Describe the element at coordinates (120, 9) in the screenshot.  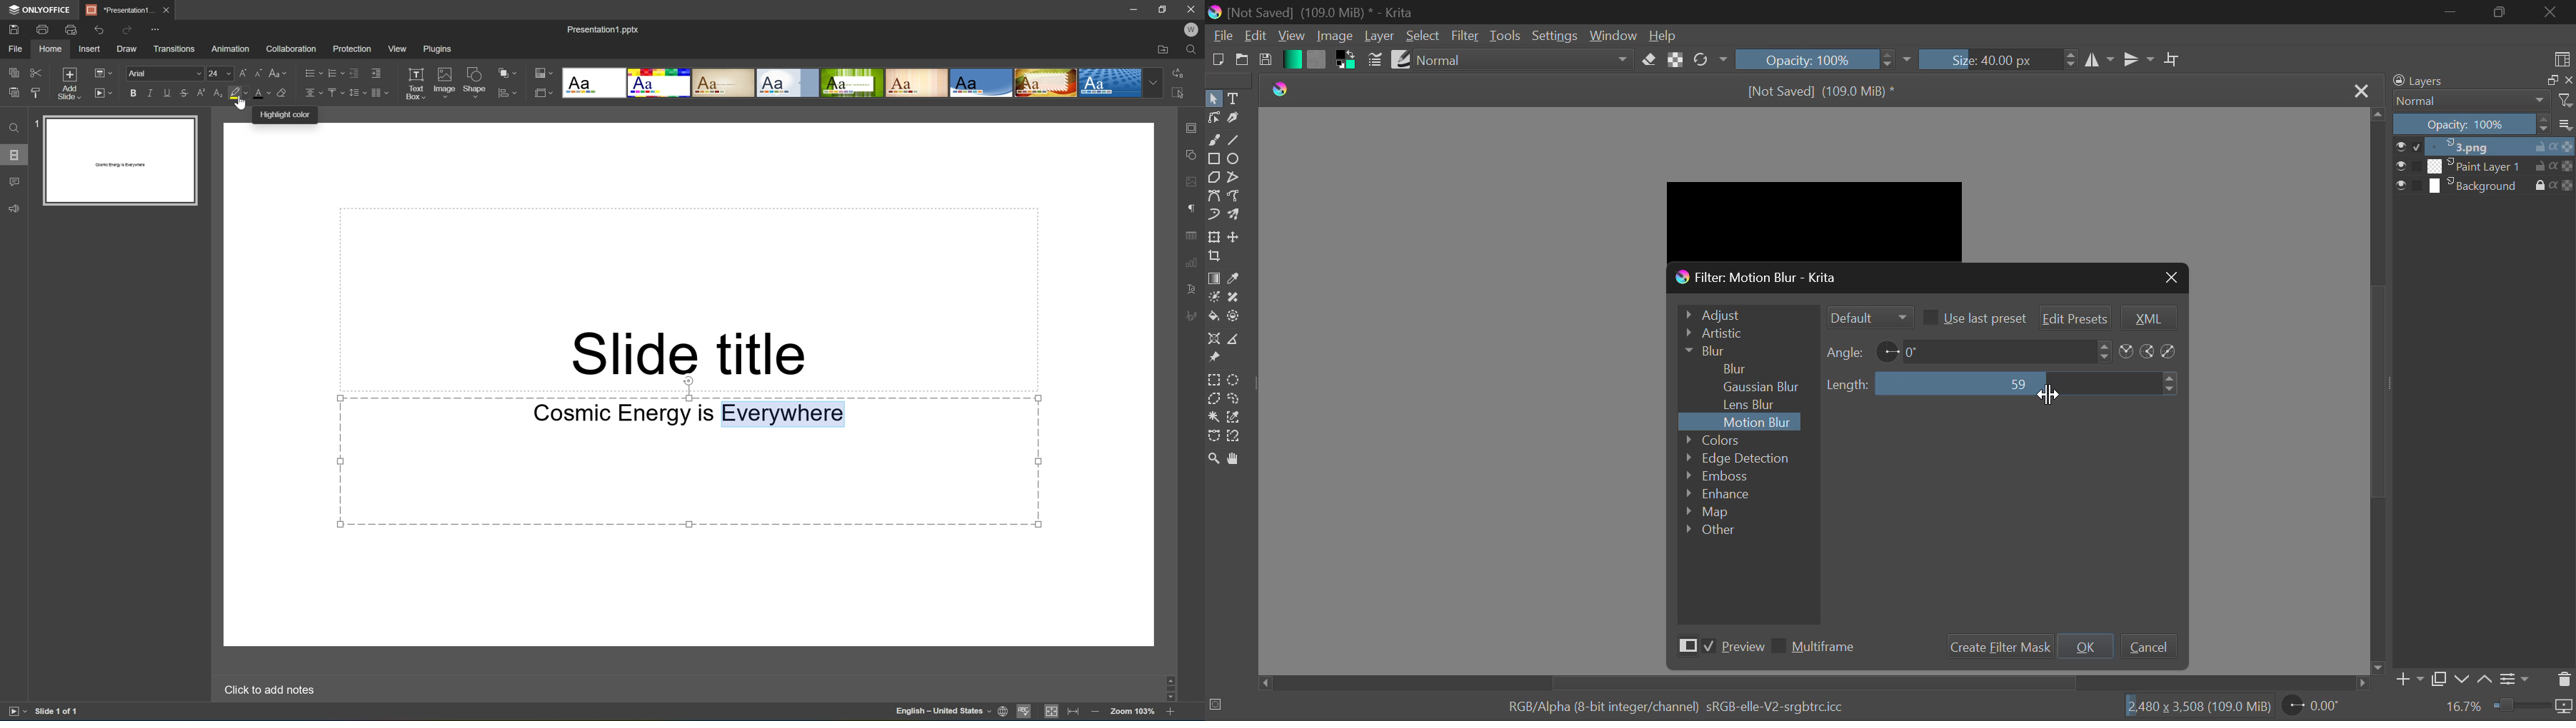
I see `*Presentation1` at that location.